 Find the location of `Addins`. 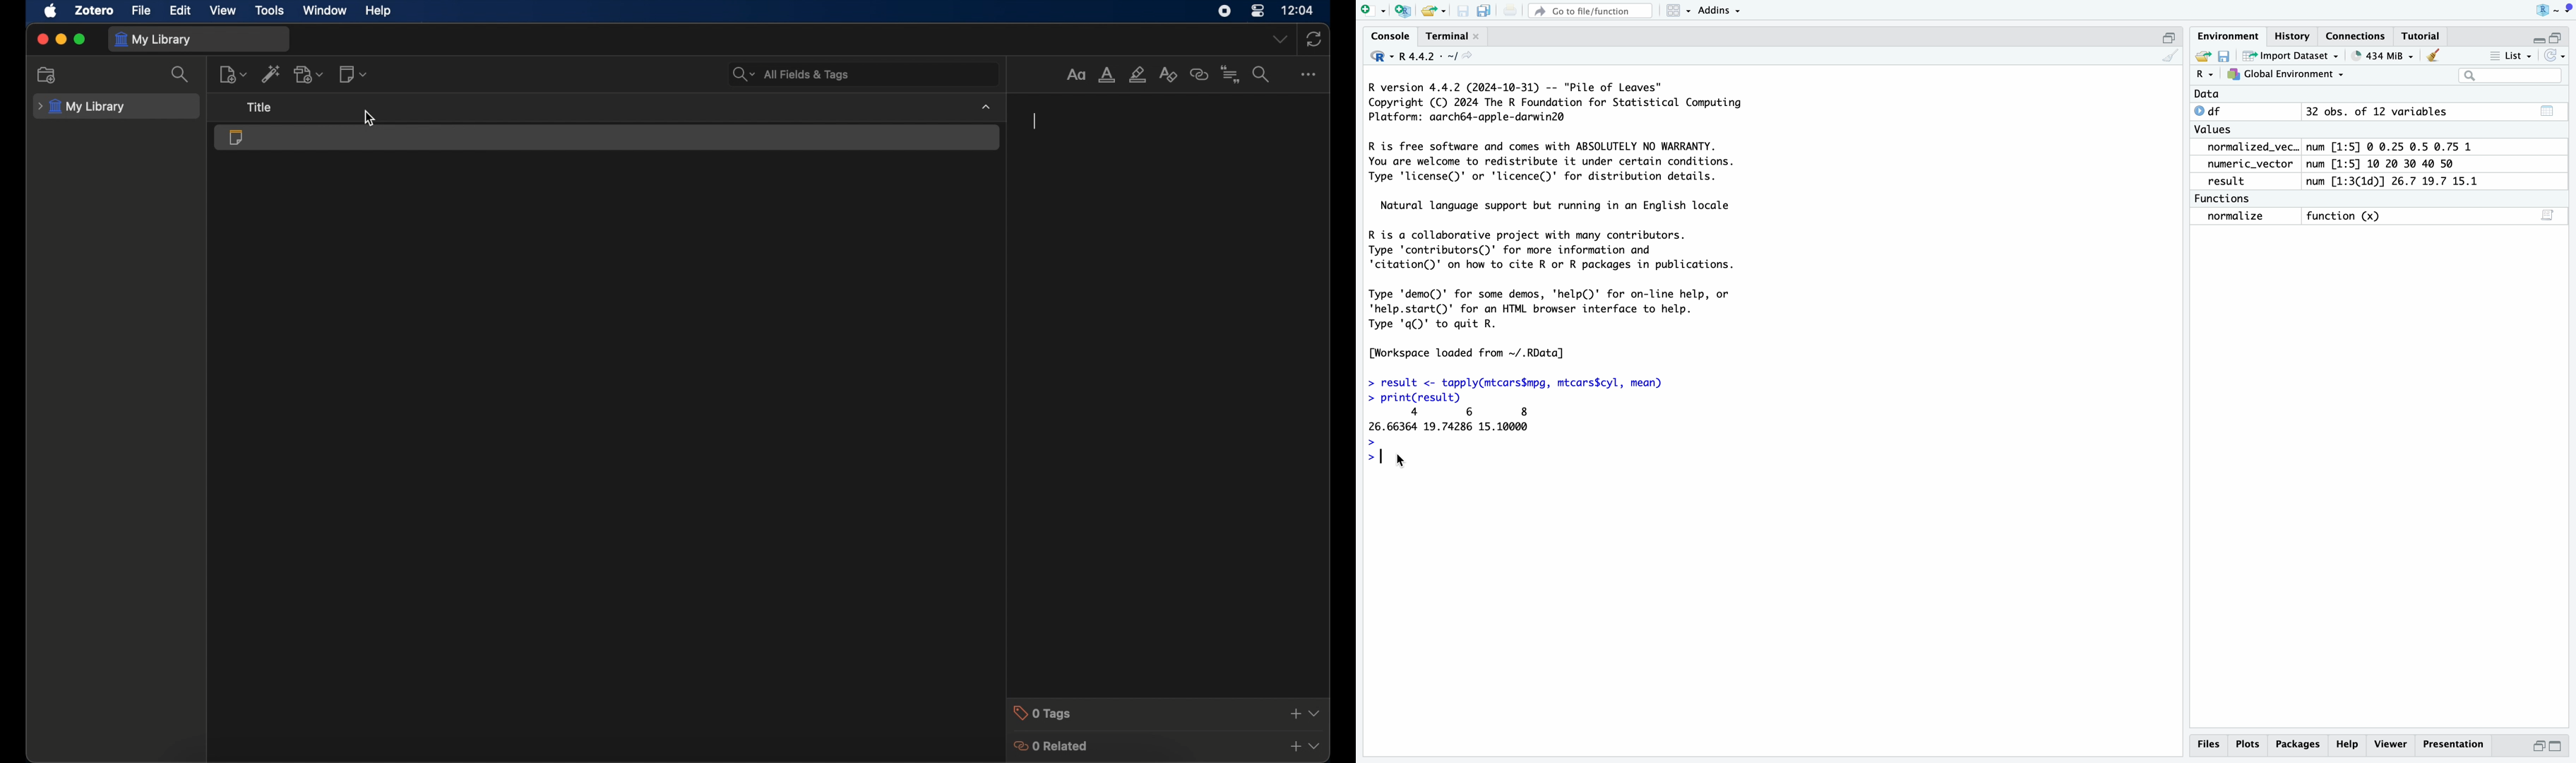

Addins is located at coordinates (1720, 9).